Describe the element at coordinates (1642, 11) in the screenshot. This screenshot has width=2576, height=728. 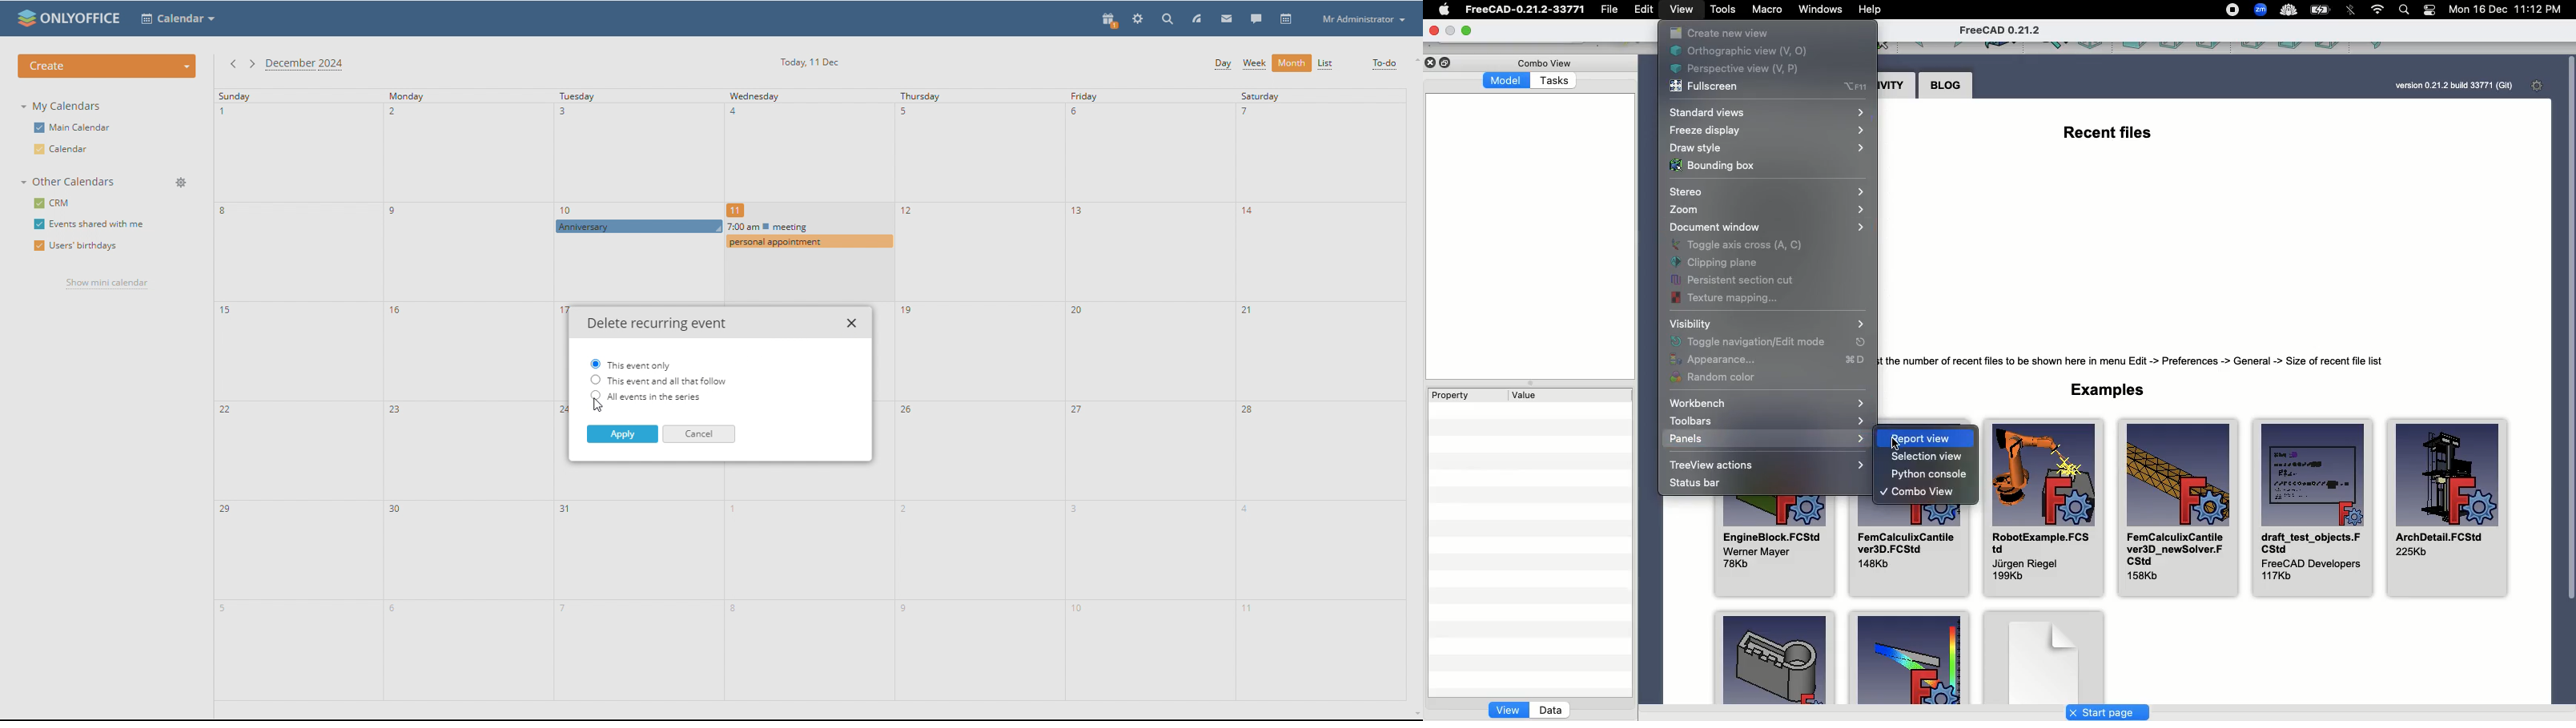
I see `Edit` at that location.